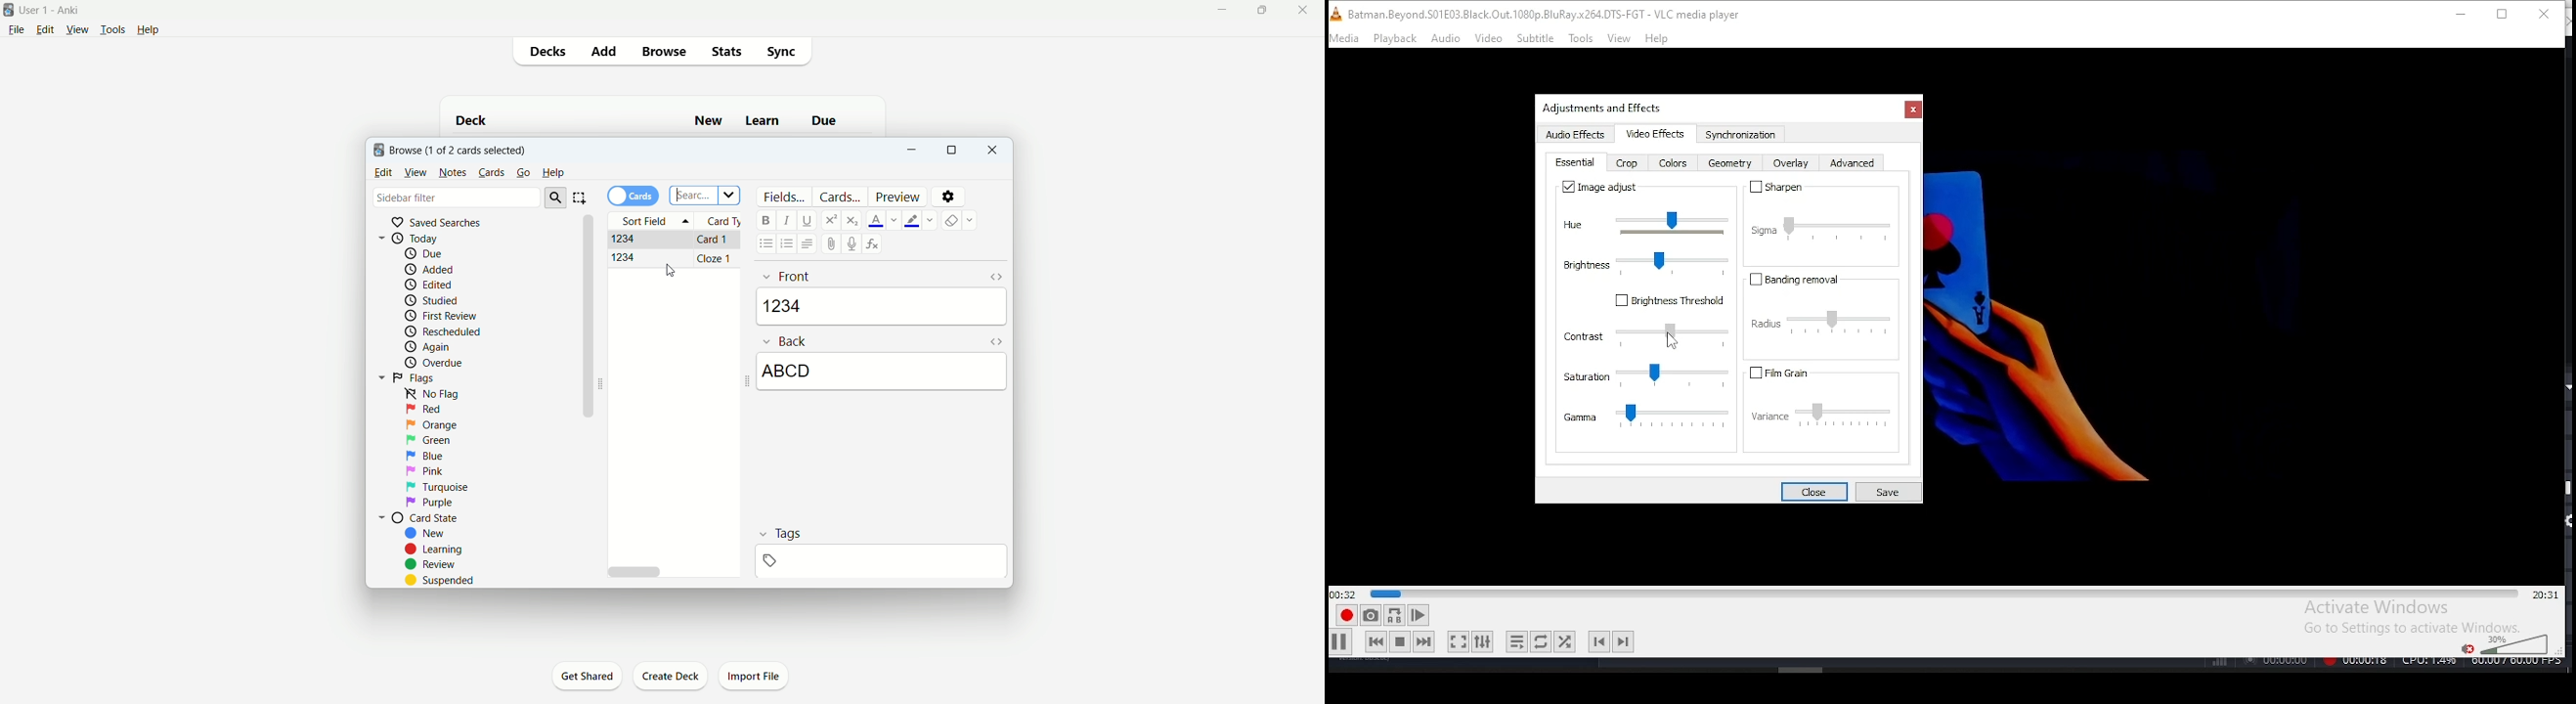 This screenshot has height=728, width=2576. I want to click on turquoise, so click(436, 488).